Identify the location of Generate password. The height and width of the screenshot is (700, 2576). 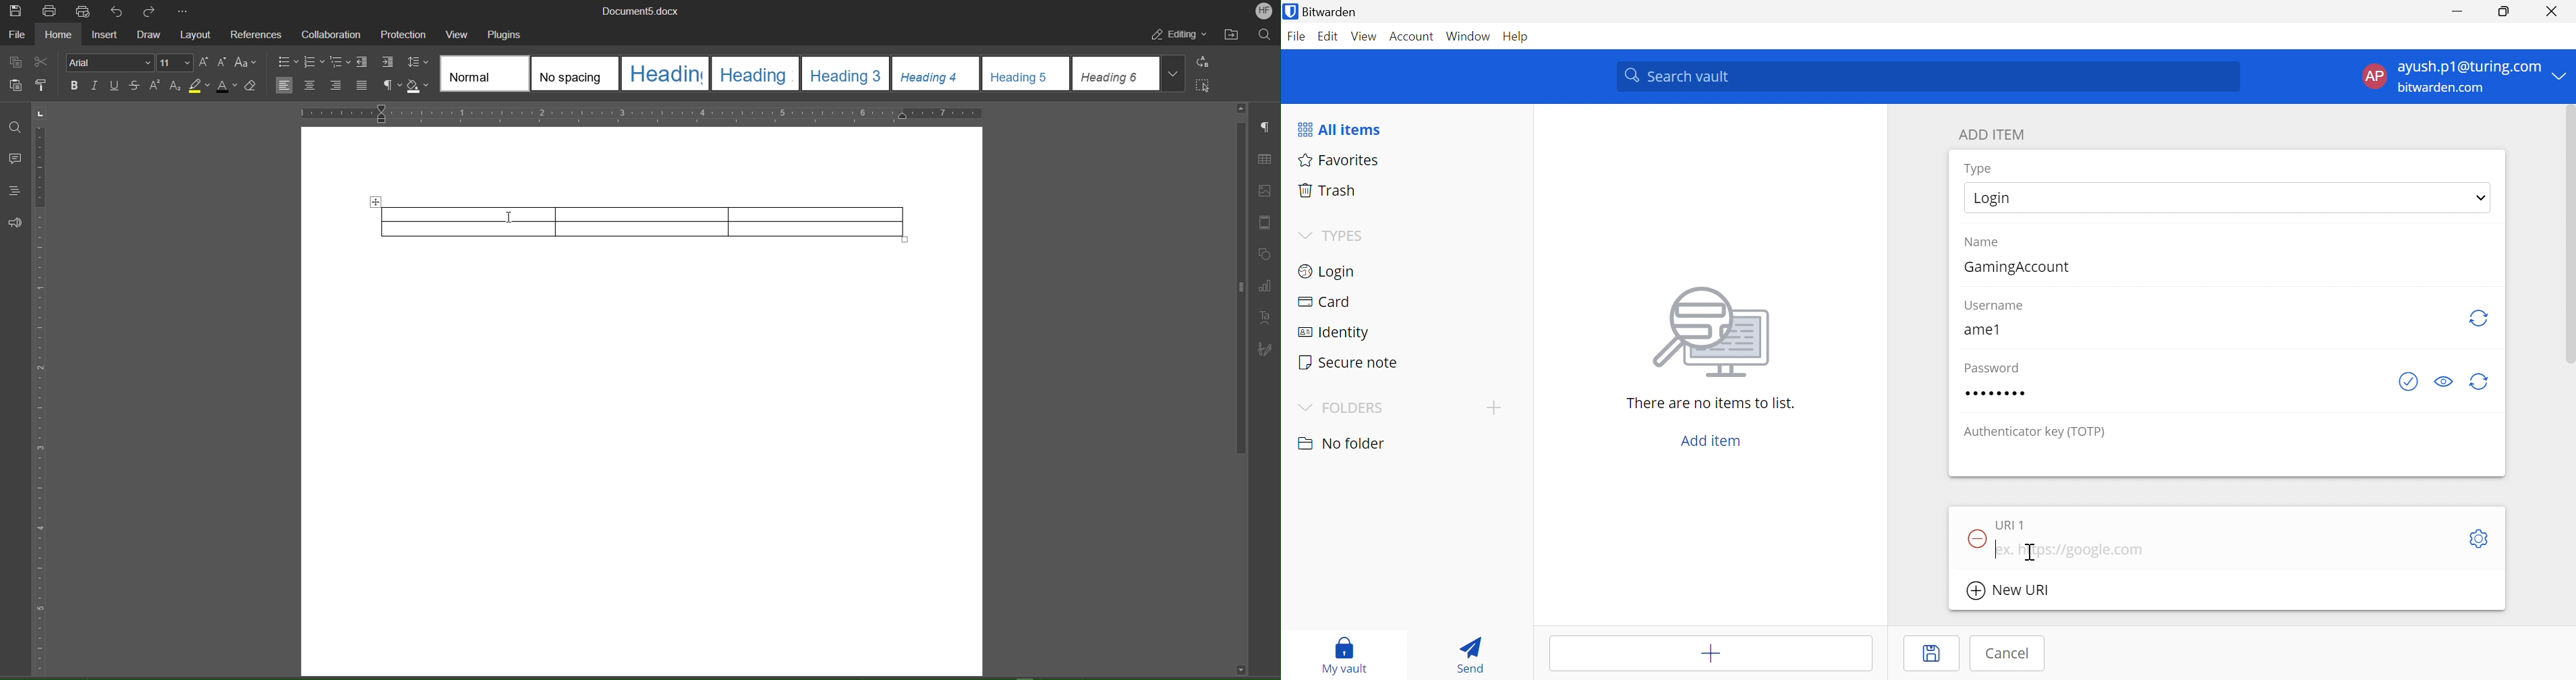
(2481, 381).